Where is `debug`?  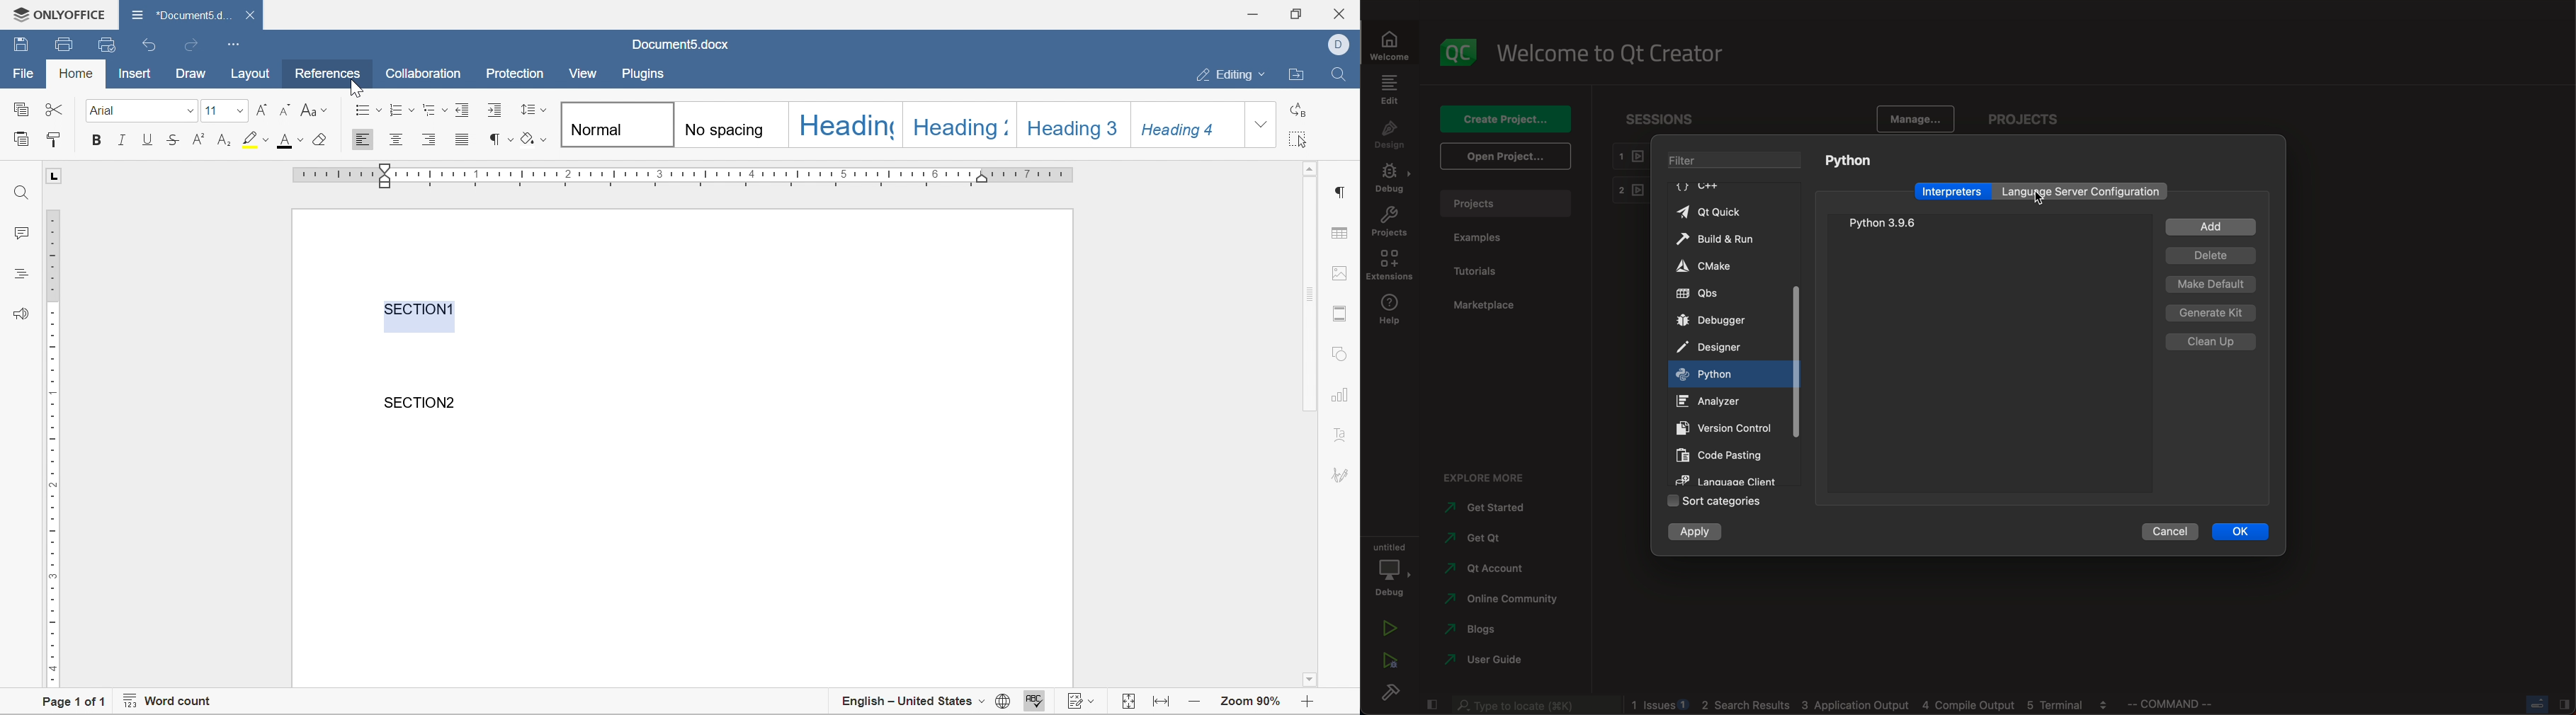 debug is located at coordinates (1392, 570).